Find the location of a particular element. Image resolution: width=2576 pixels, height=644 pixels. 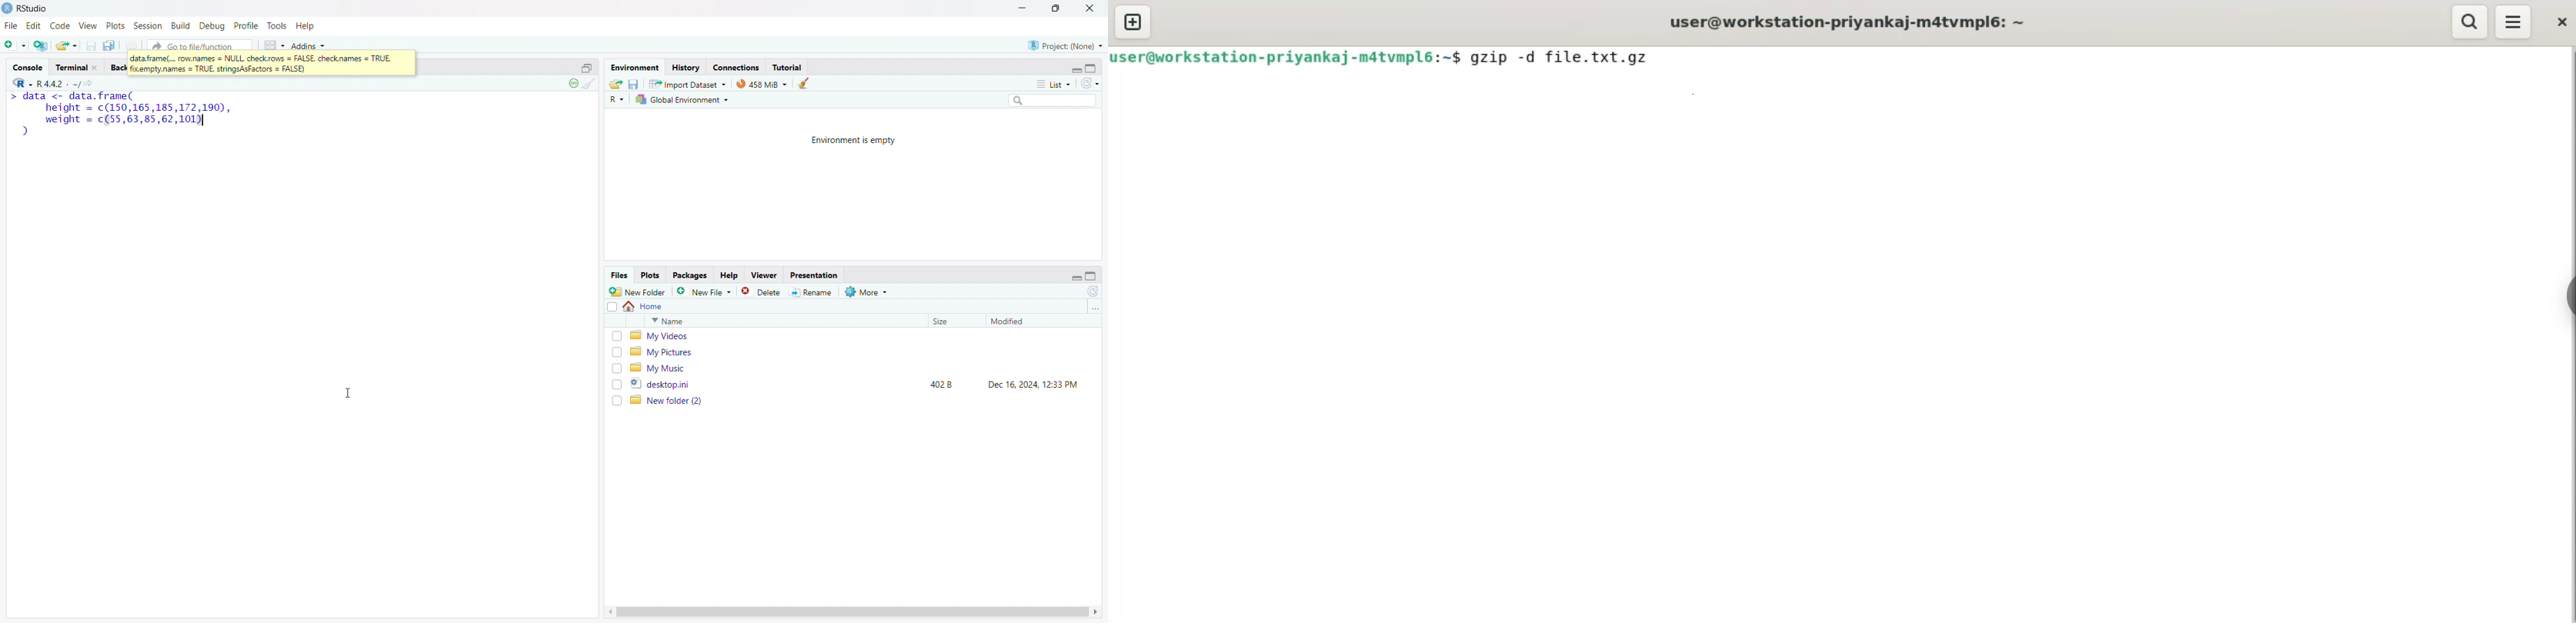

help is located at coordinates (729, 276).